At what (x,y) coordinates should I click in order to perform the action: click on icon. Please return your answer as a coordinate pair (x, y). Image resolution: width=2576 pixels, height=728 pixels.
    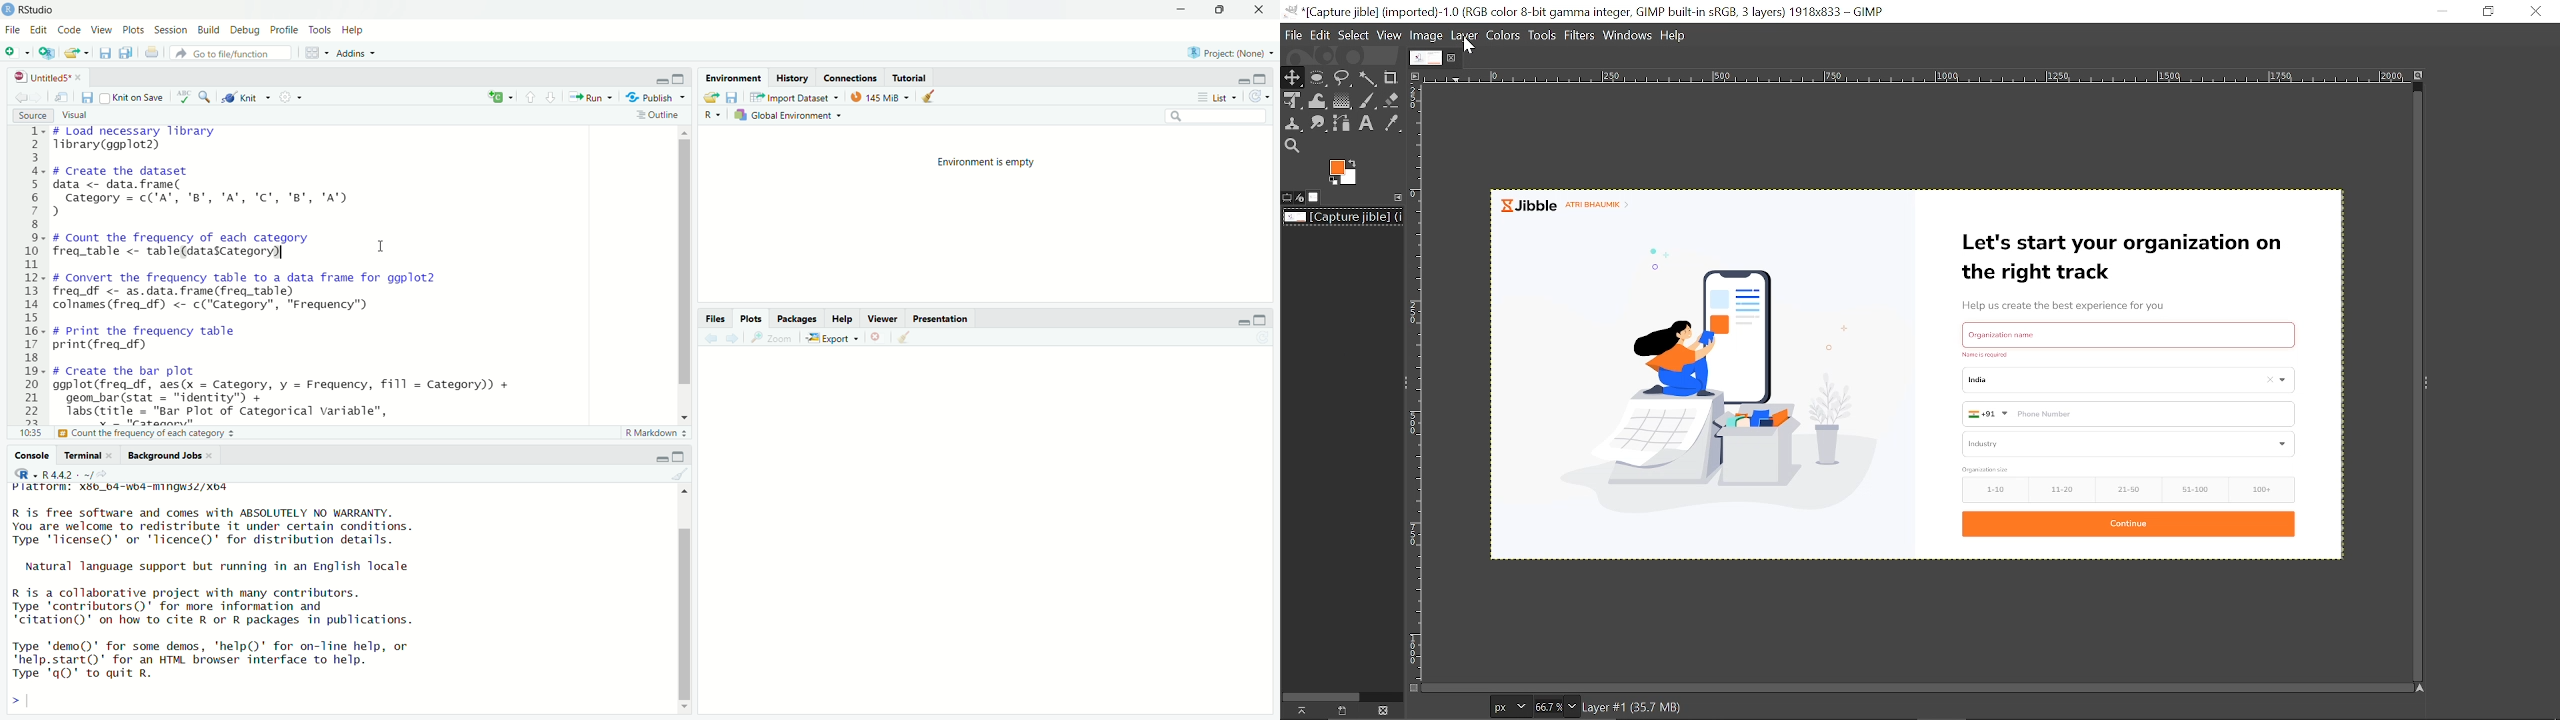
    Looking at the image, I should click on (22, 473).